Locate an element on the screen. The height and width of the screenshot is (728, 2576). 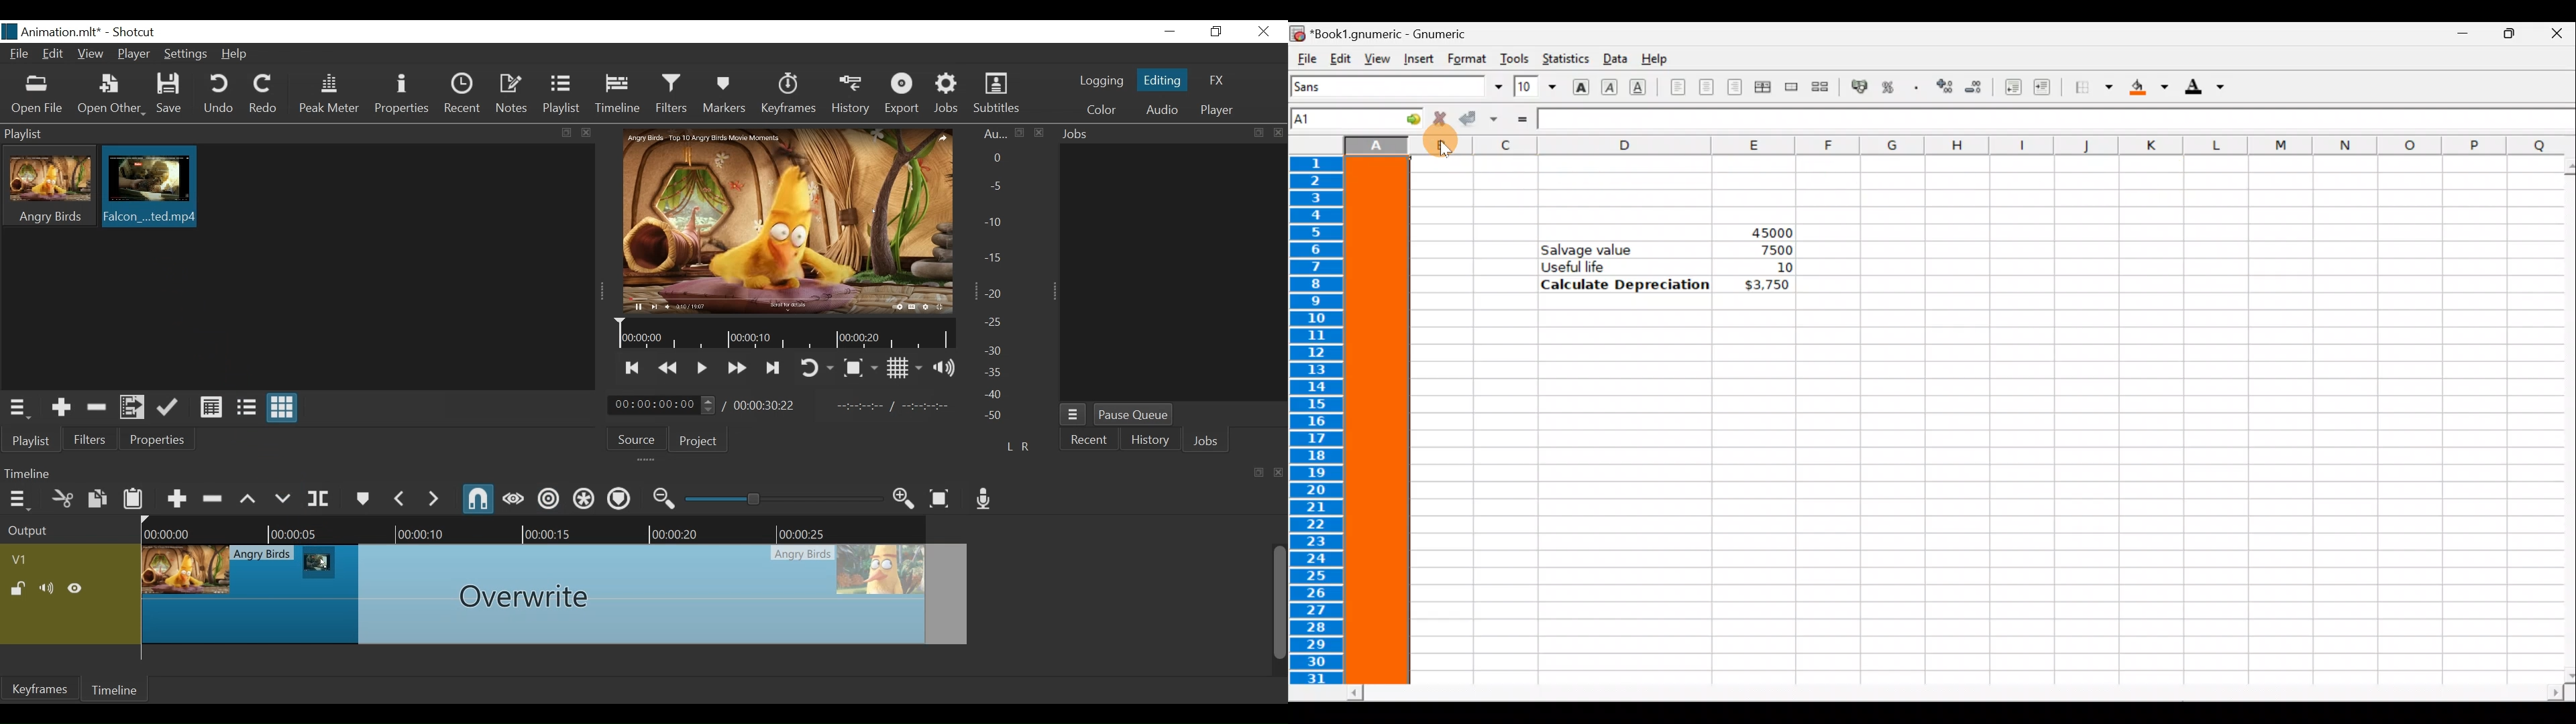
Go to is located at coordinates (1404, 118).